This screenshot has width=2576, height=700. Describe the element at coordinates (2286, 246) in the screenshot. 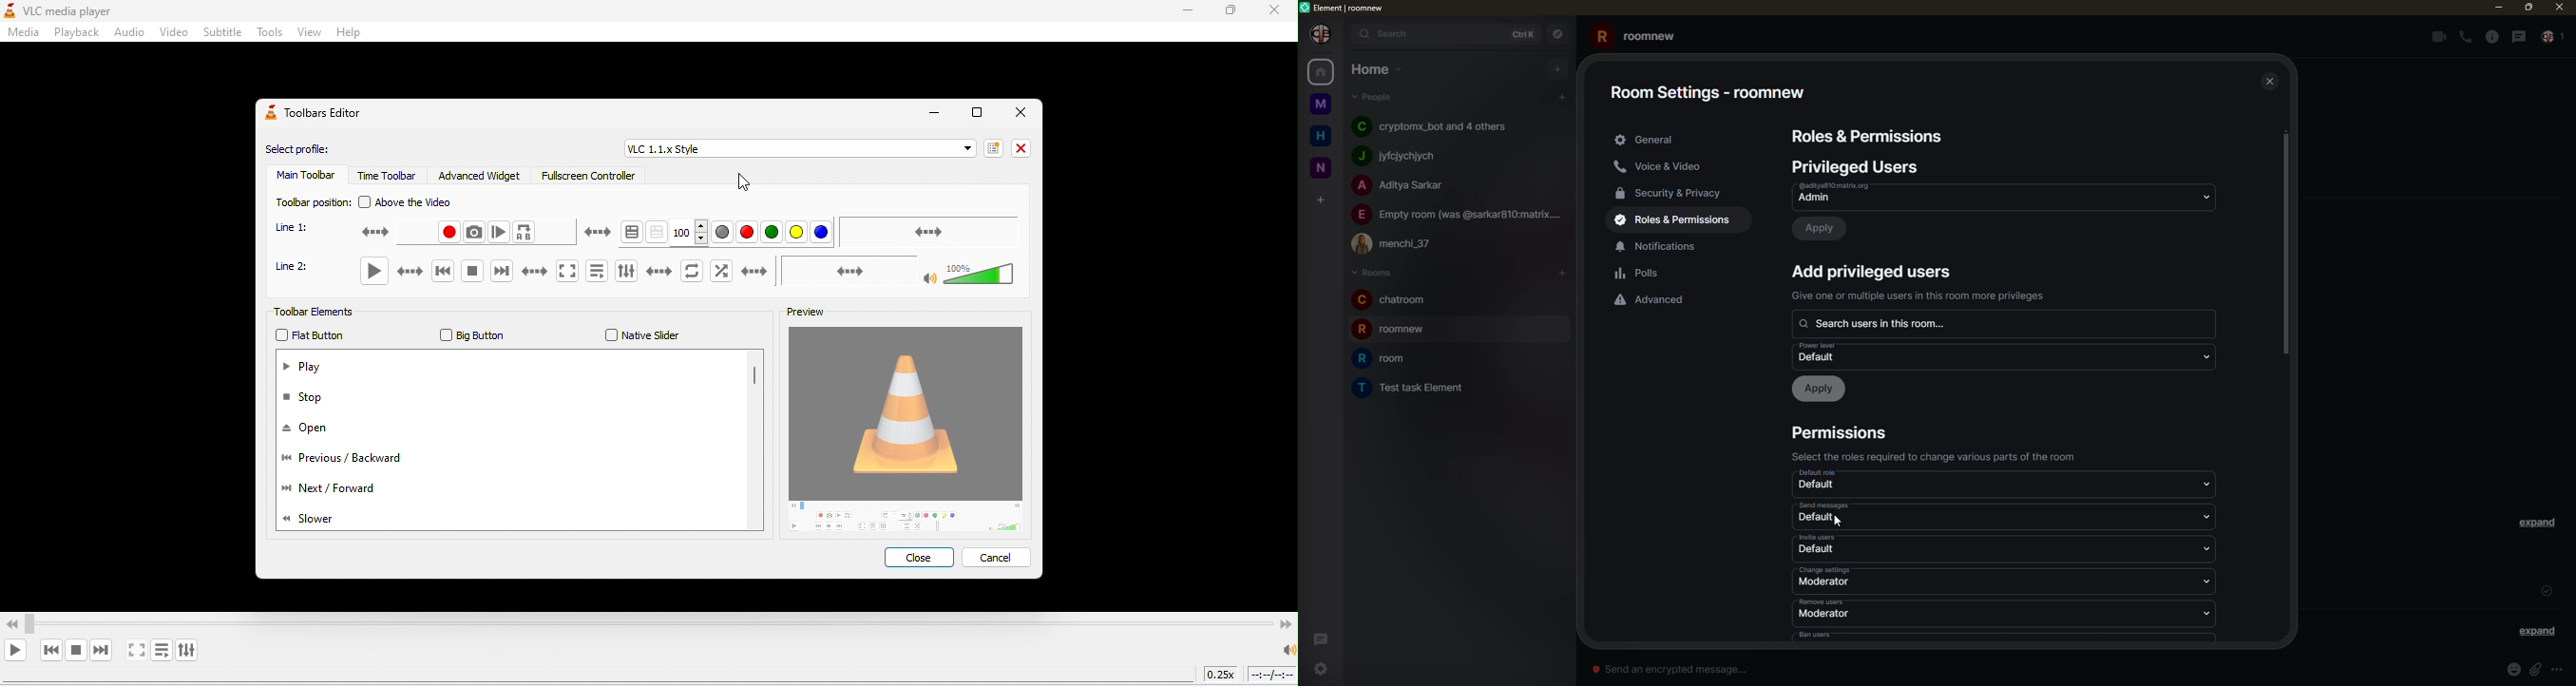

I see `scroll` at that location.